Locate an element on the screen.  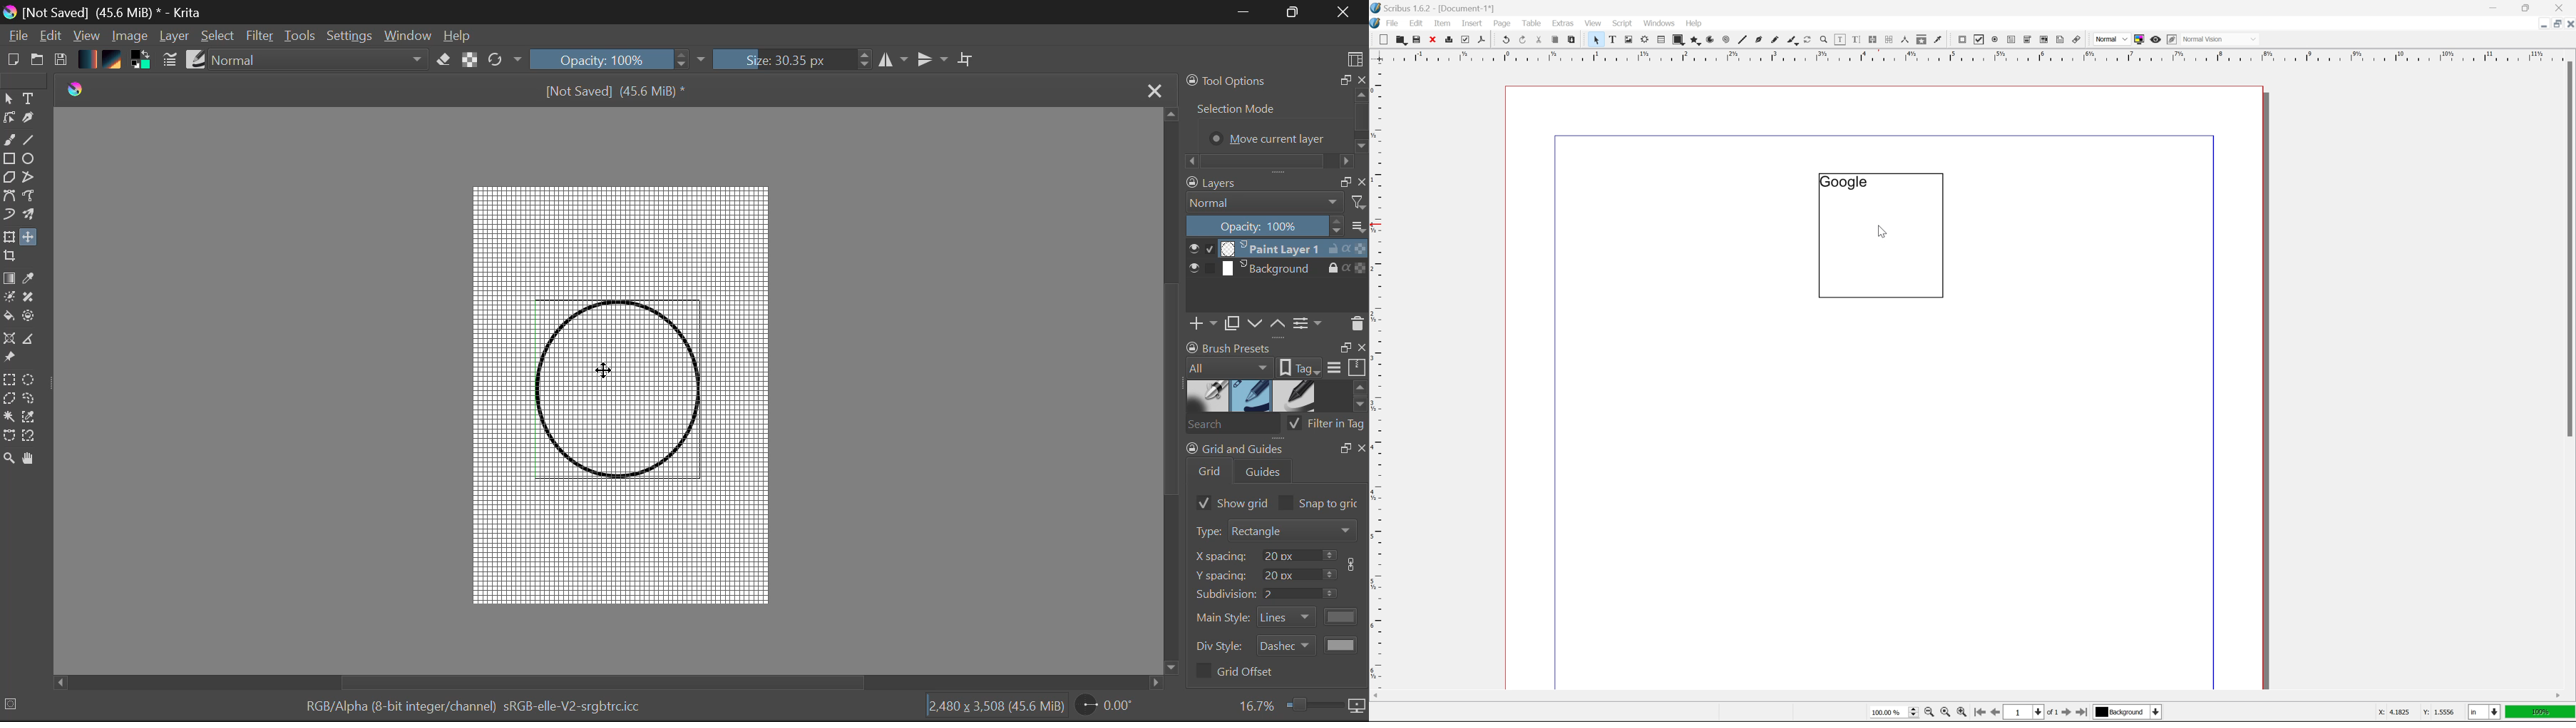
select current layer is located at coordinates (2126, 711).